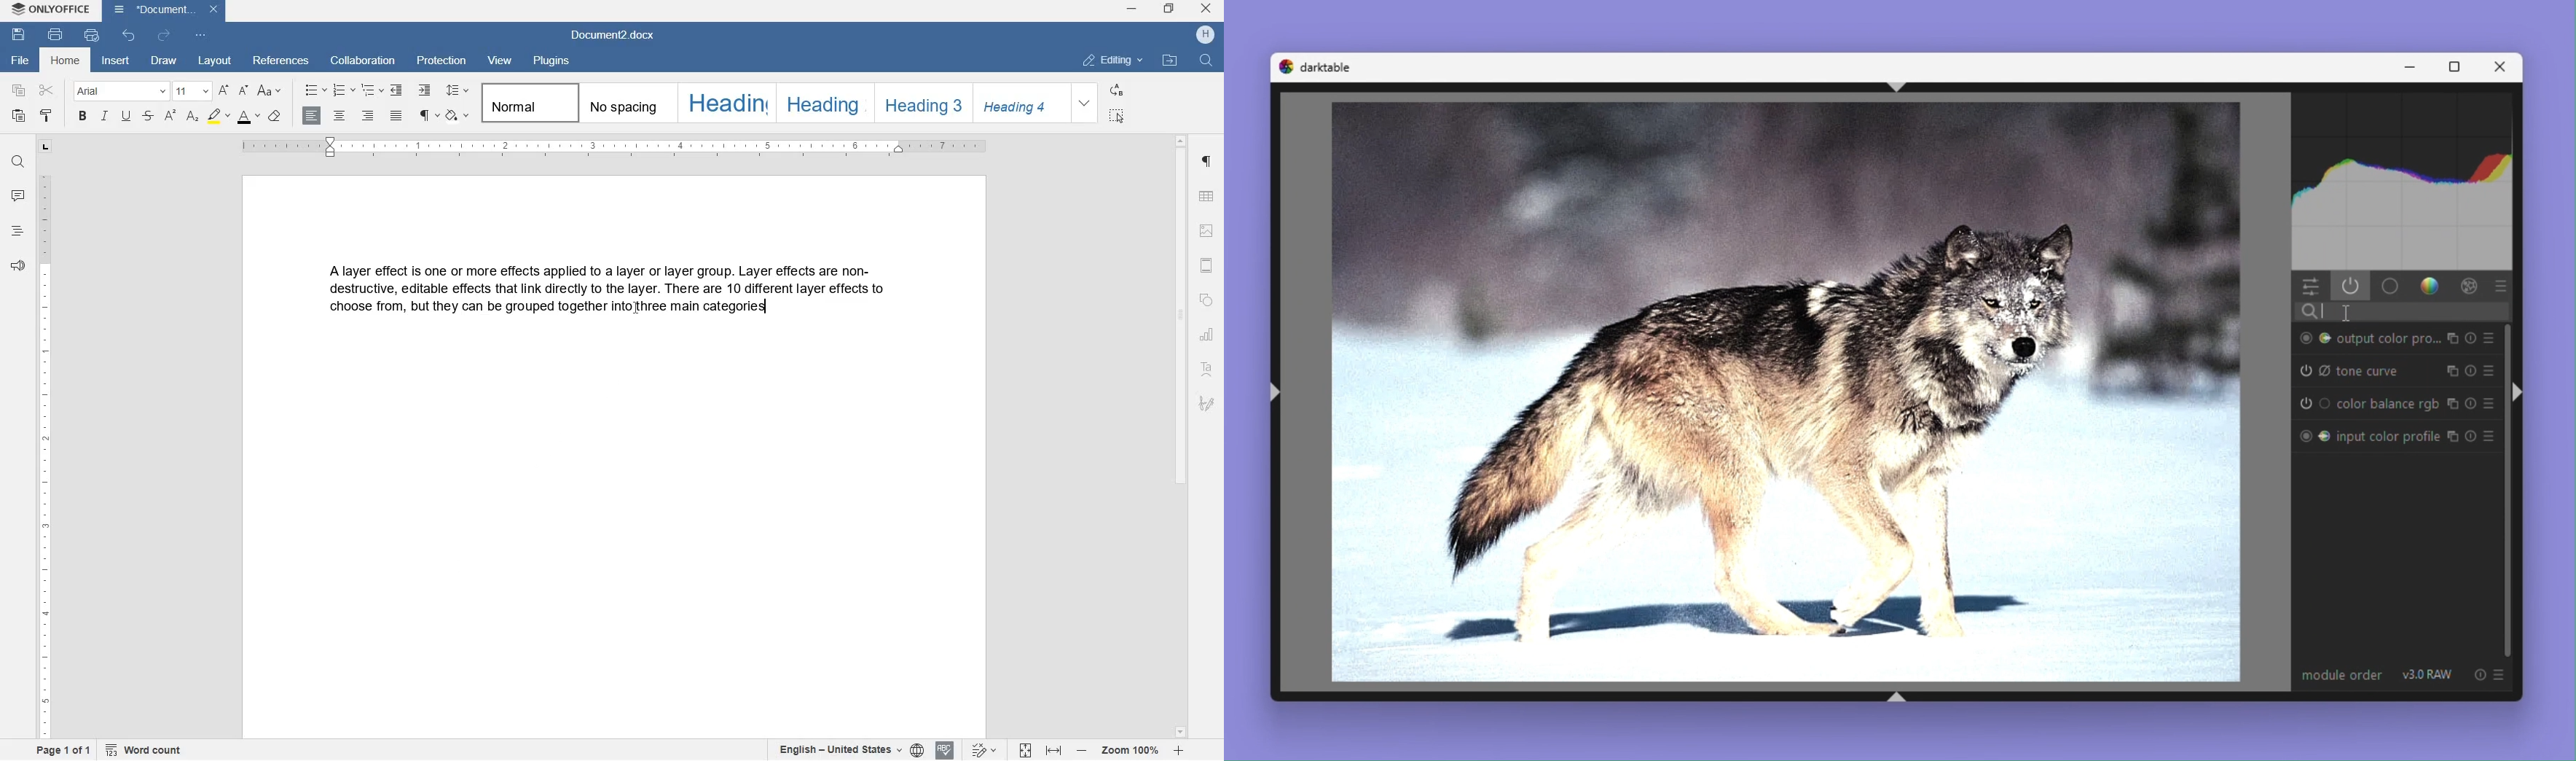  I want to click on paragraph setting, so click(1207, 162).